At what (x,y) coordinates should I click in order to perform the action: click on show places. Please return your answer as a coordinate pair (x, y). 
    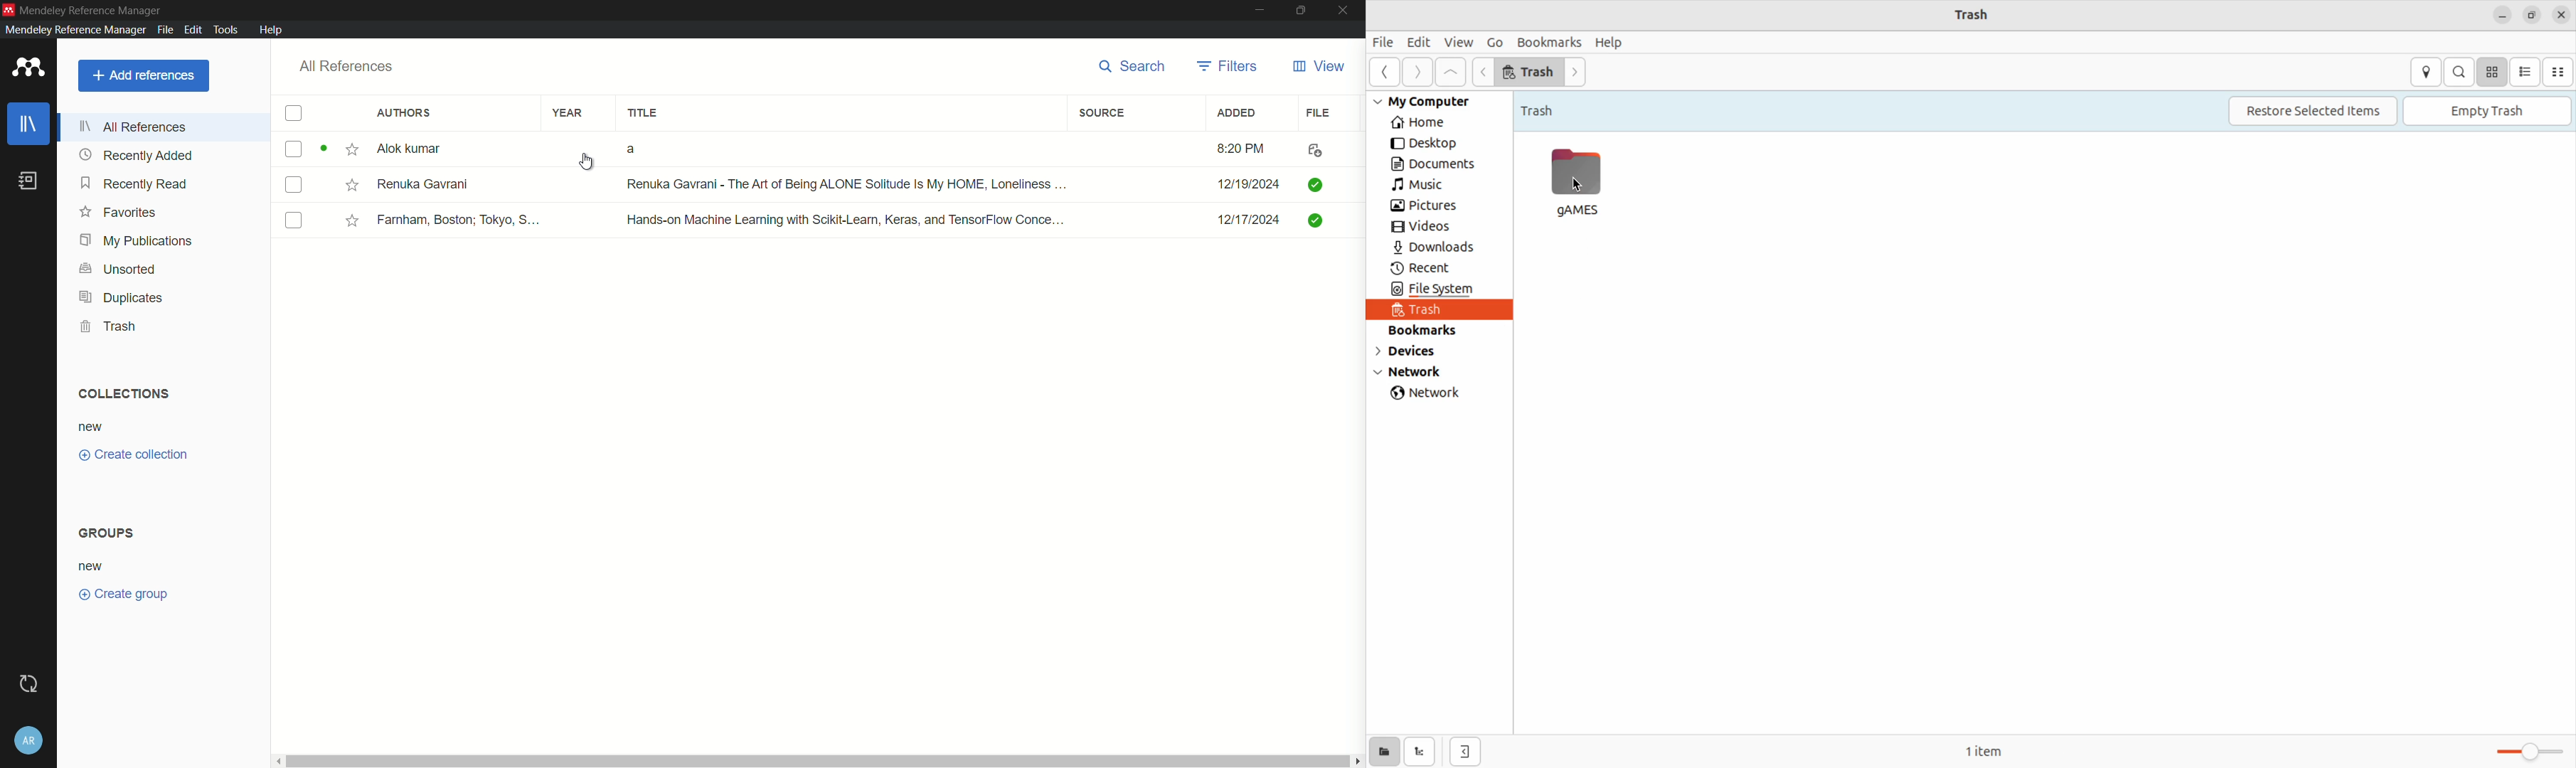
    Looking at the image, I should click on (1384, 751).